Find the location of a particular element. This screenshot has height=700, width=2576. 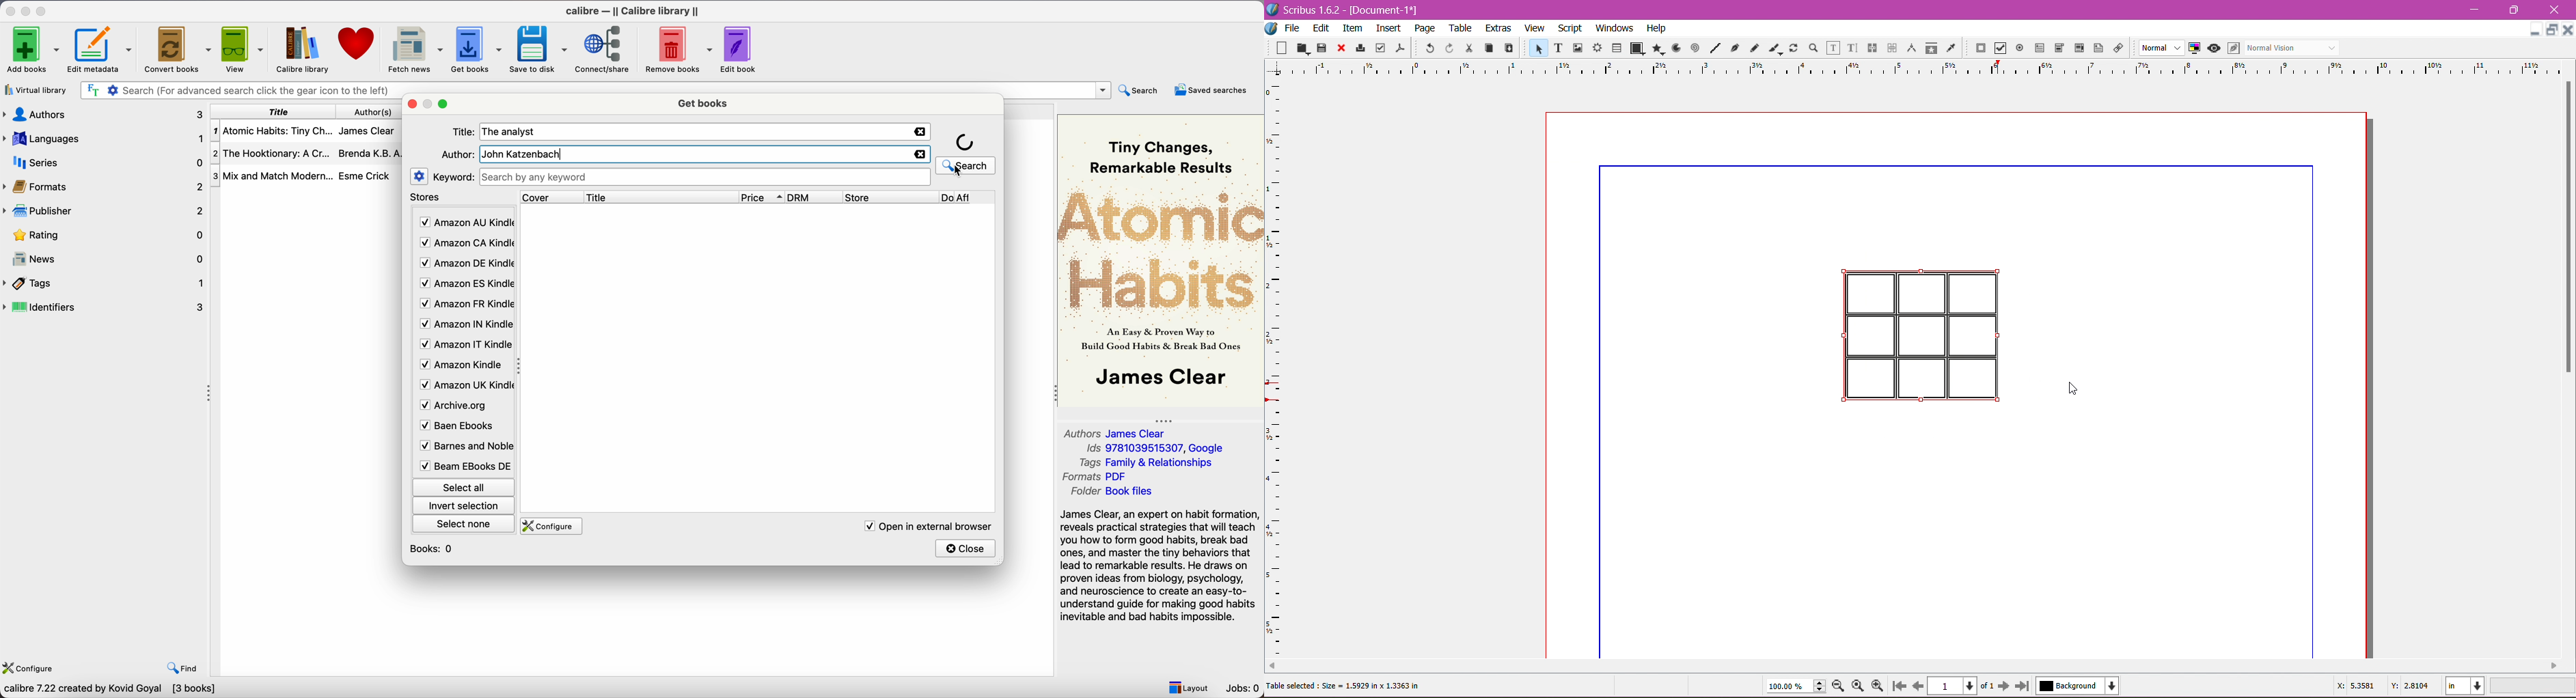

Amazon ES Kindle is located at coordinates (465, 285).